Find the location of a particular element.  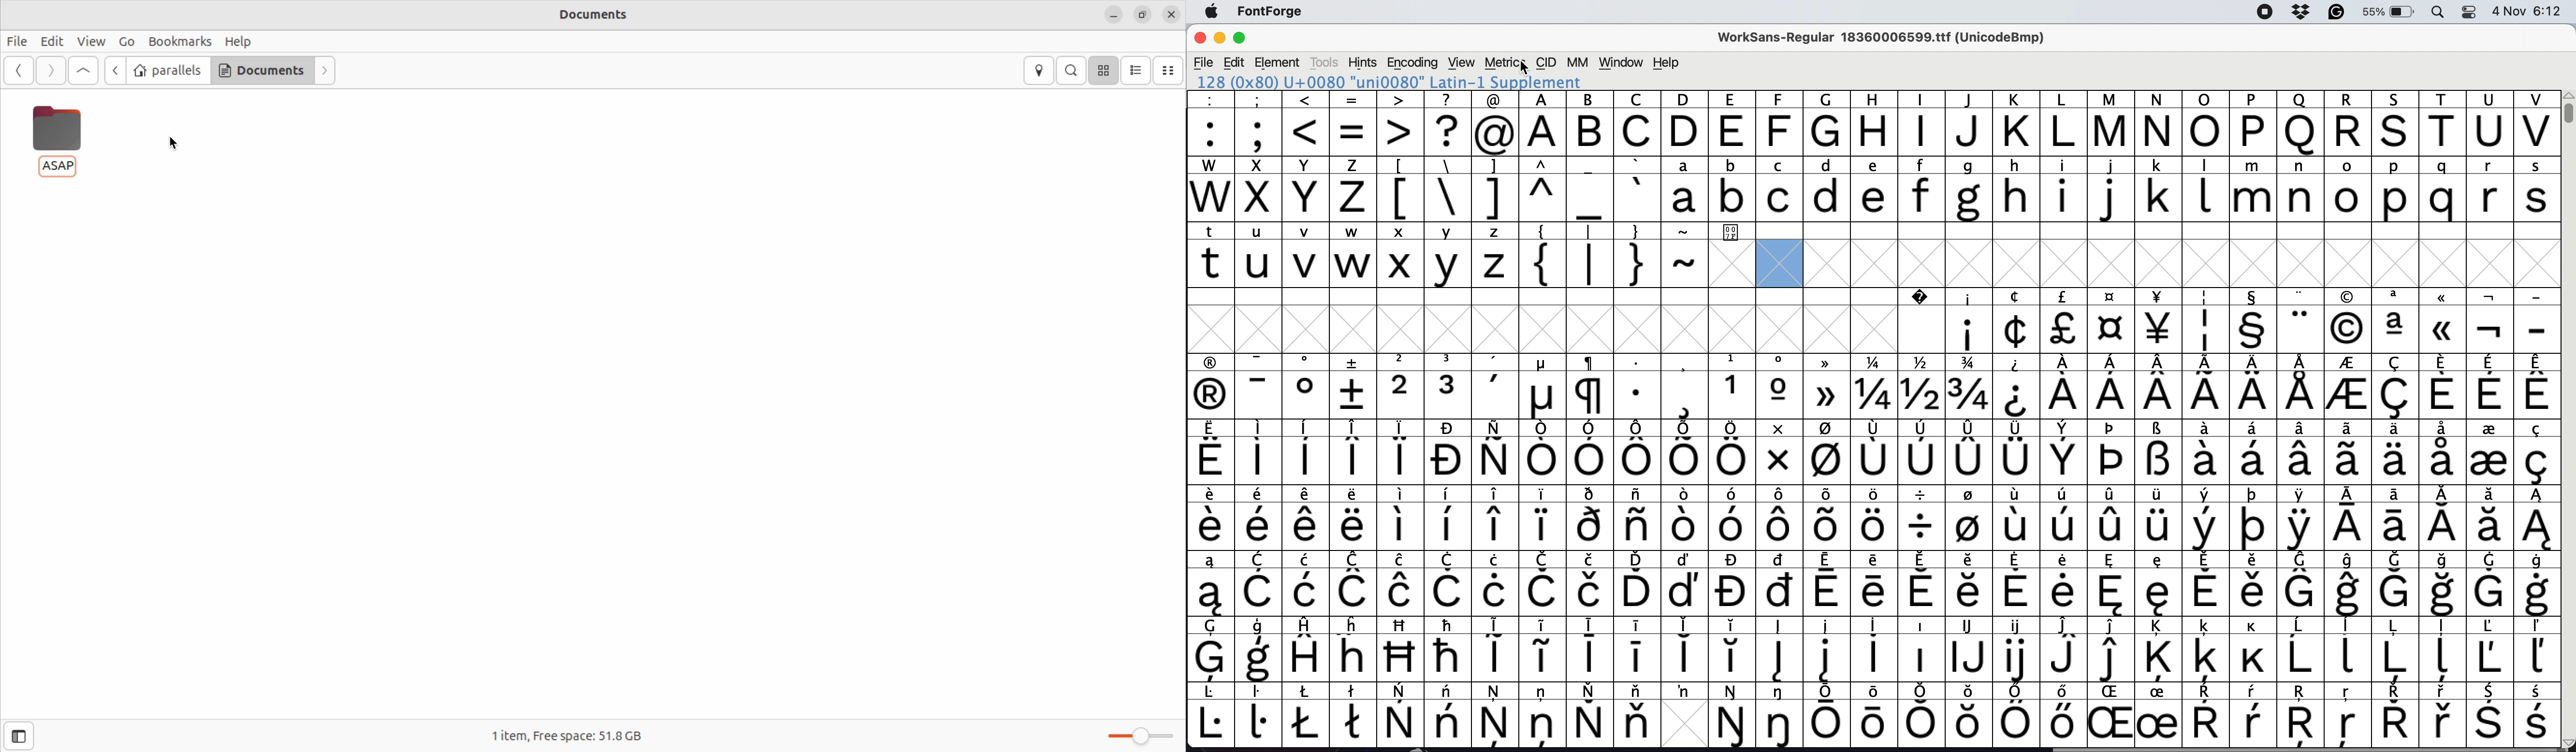

upper case letters and special characters is located at coordinates (1870, 101).